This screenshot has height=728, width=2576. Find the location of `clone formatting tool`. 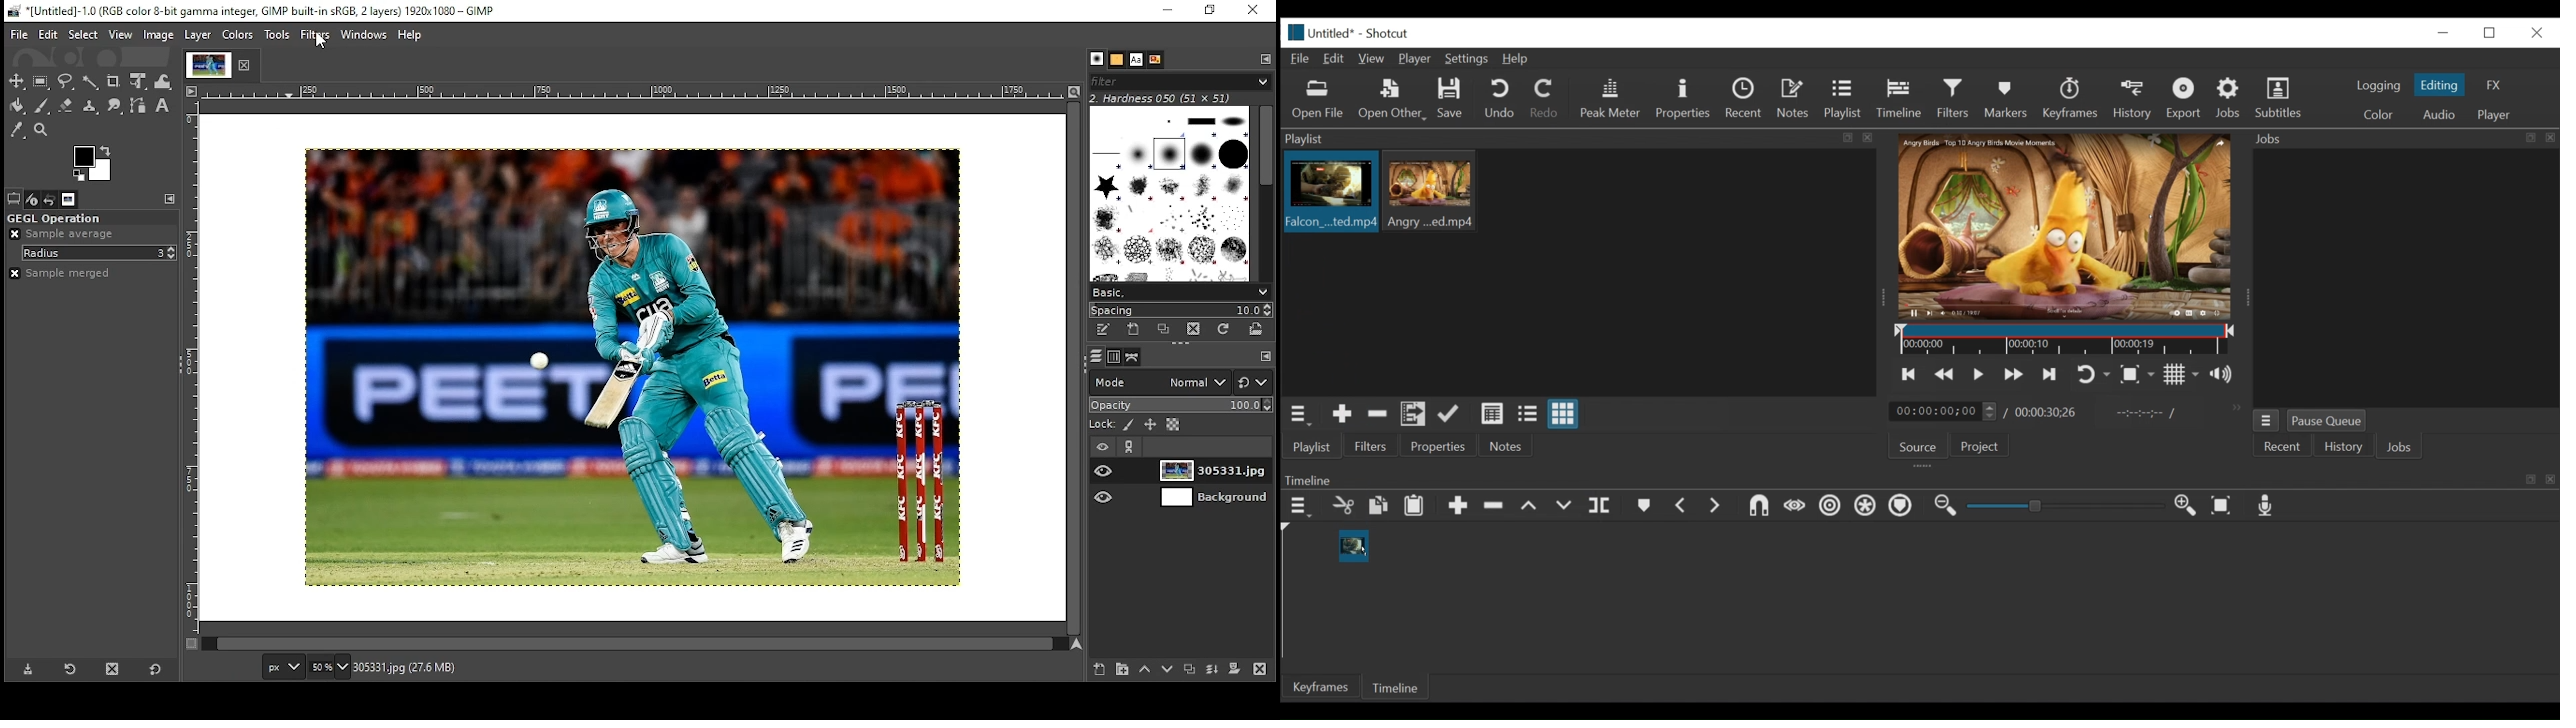

clone formatting tool is located at coordinates (90, 106).